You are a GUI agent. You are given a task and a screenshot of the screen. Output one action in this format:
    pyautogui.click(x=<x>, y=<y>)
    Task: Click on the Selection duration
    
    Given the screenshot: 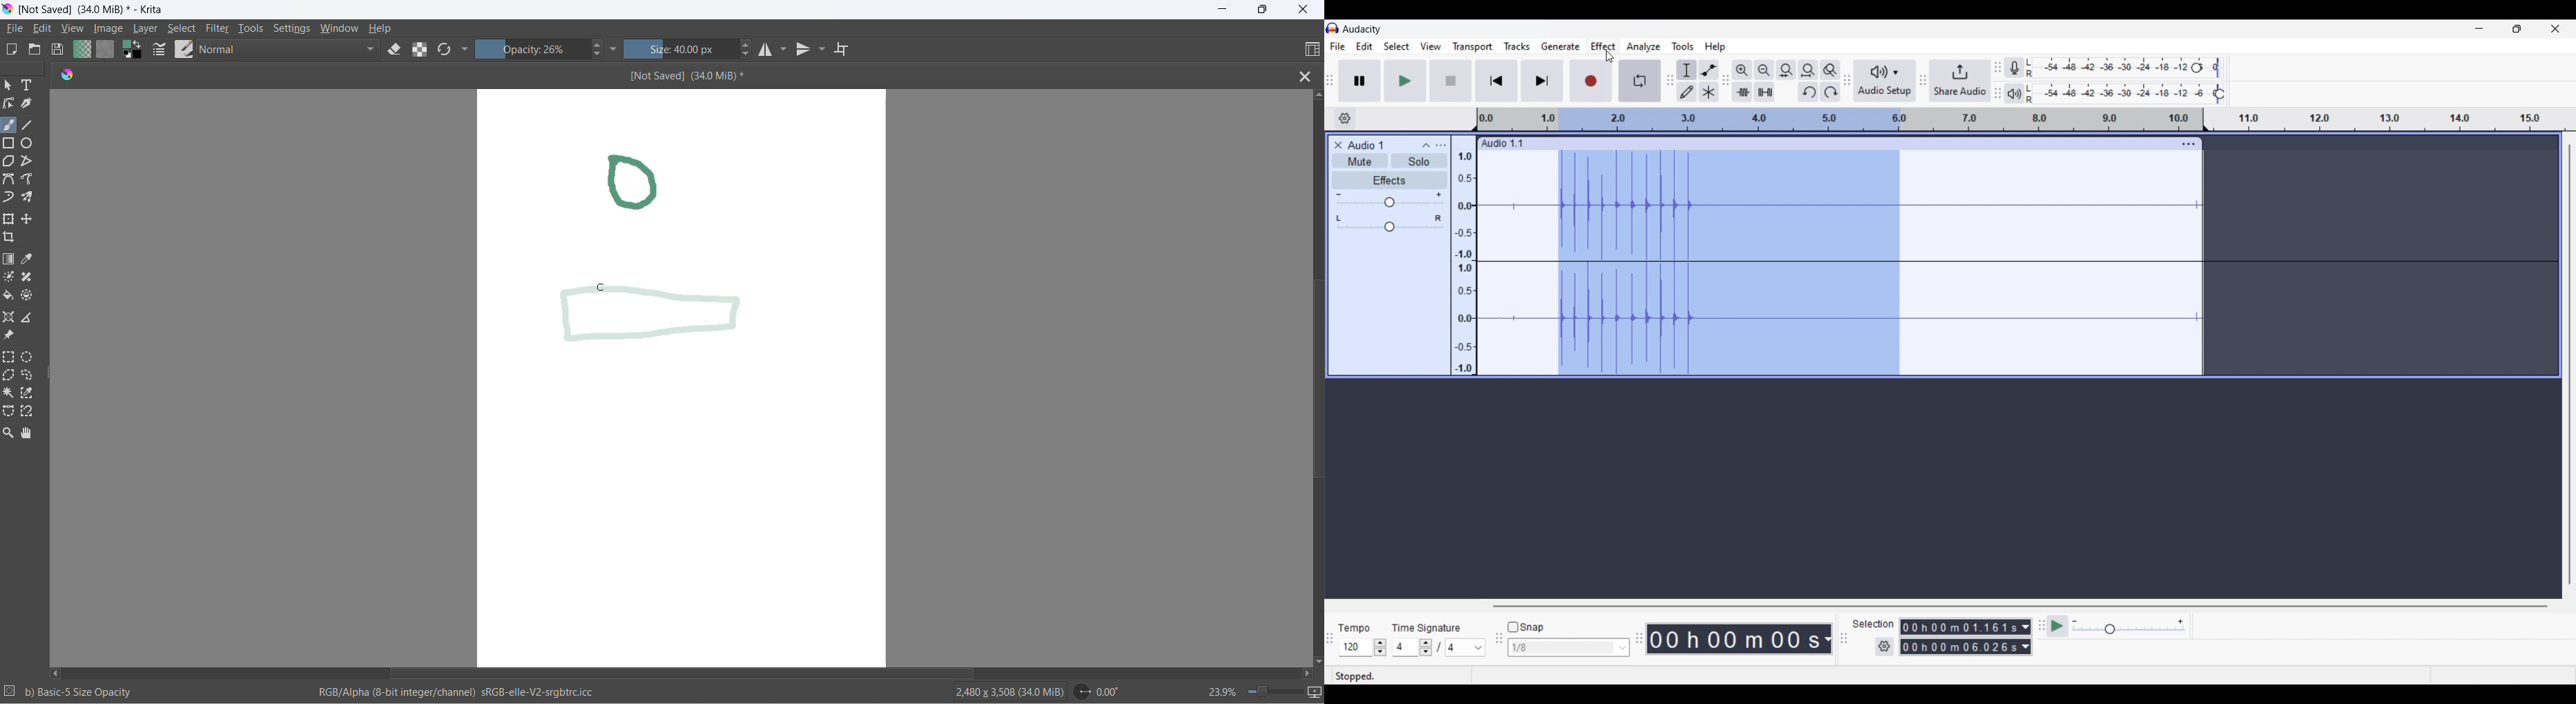 What is the action you would take?
    pyautogui.click(x=1959, y=637)
    